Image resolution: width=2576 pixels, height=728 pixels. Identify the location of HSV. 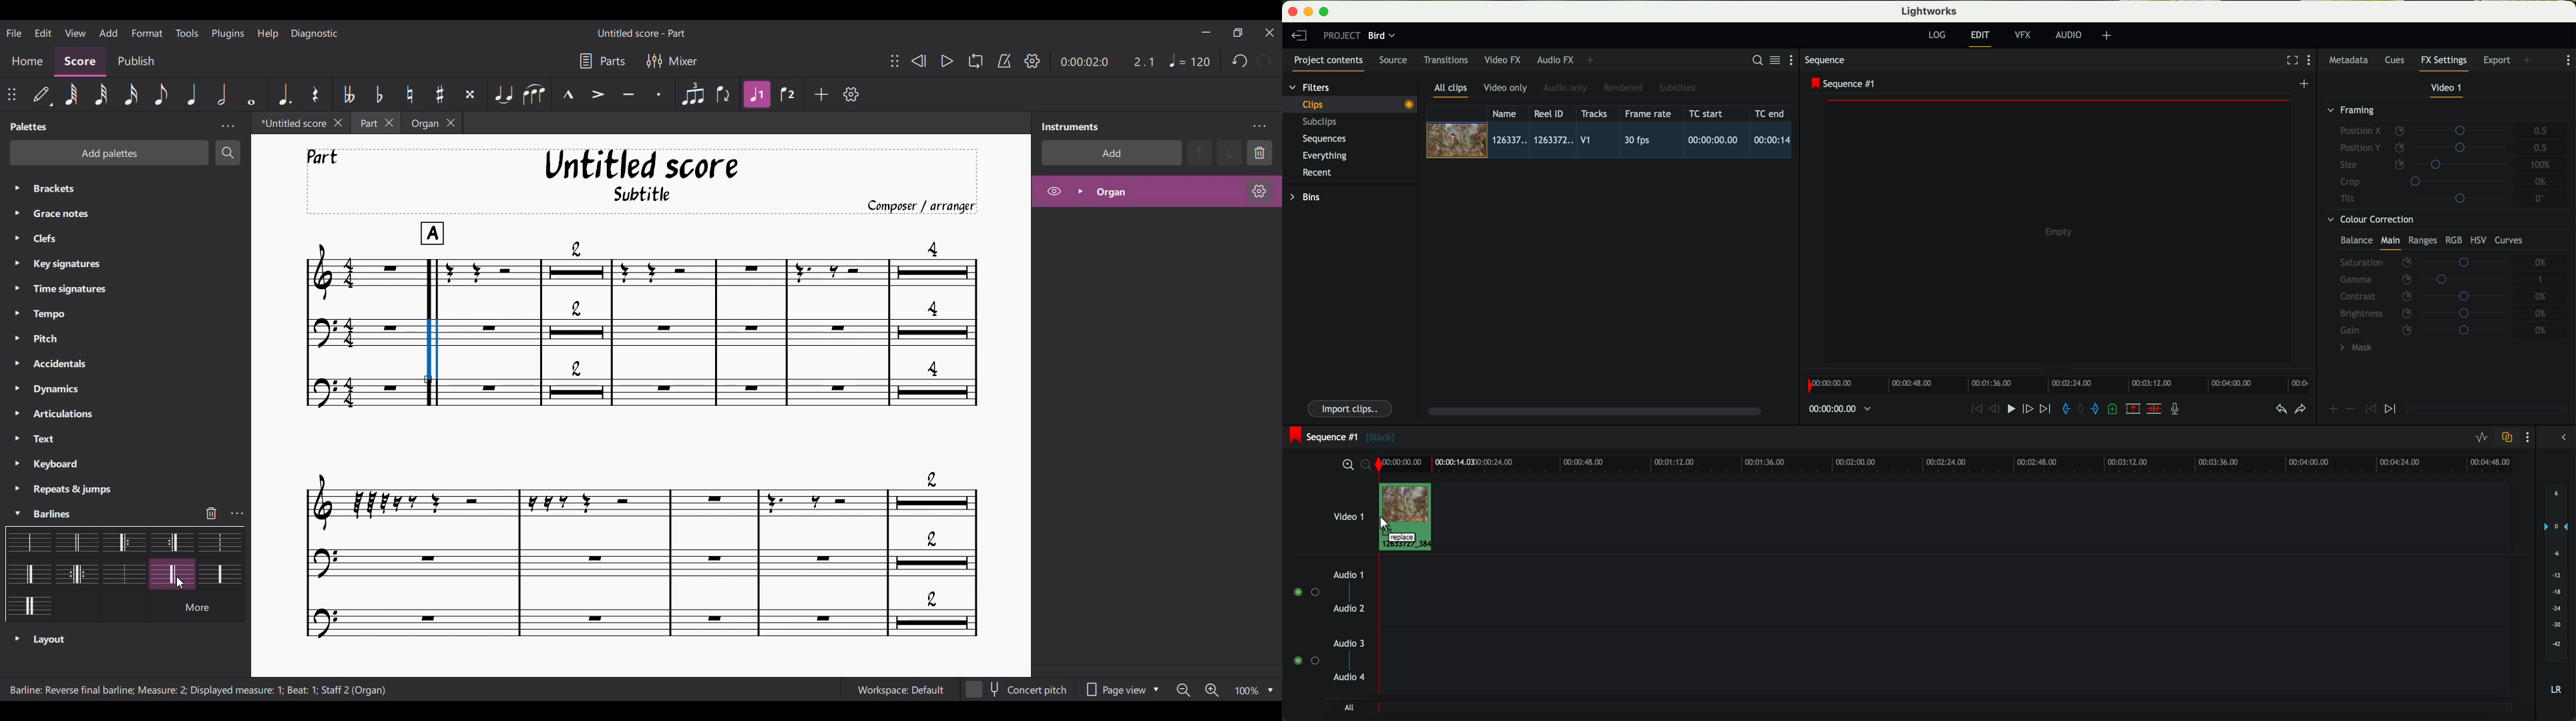
(2478, 240).